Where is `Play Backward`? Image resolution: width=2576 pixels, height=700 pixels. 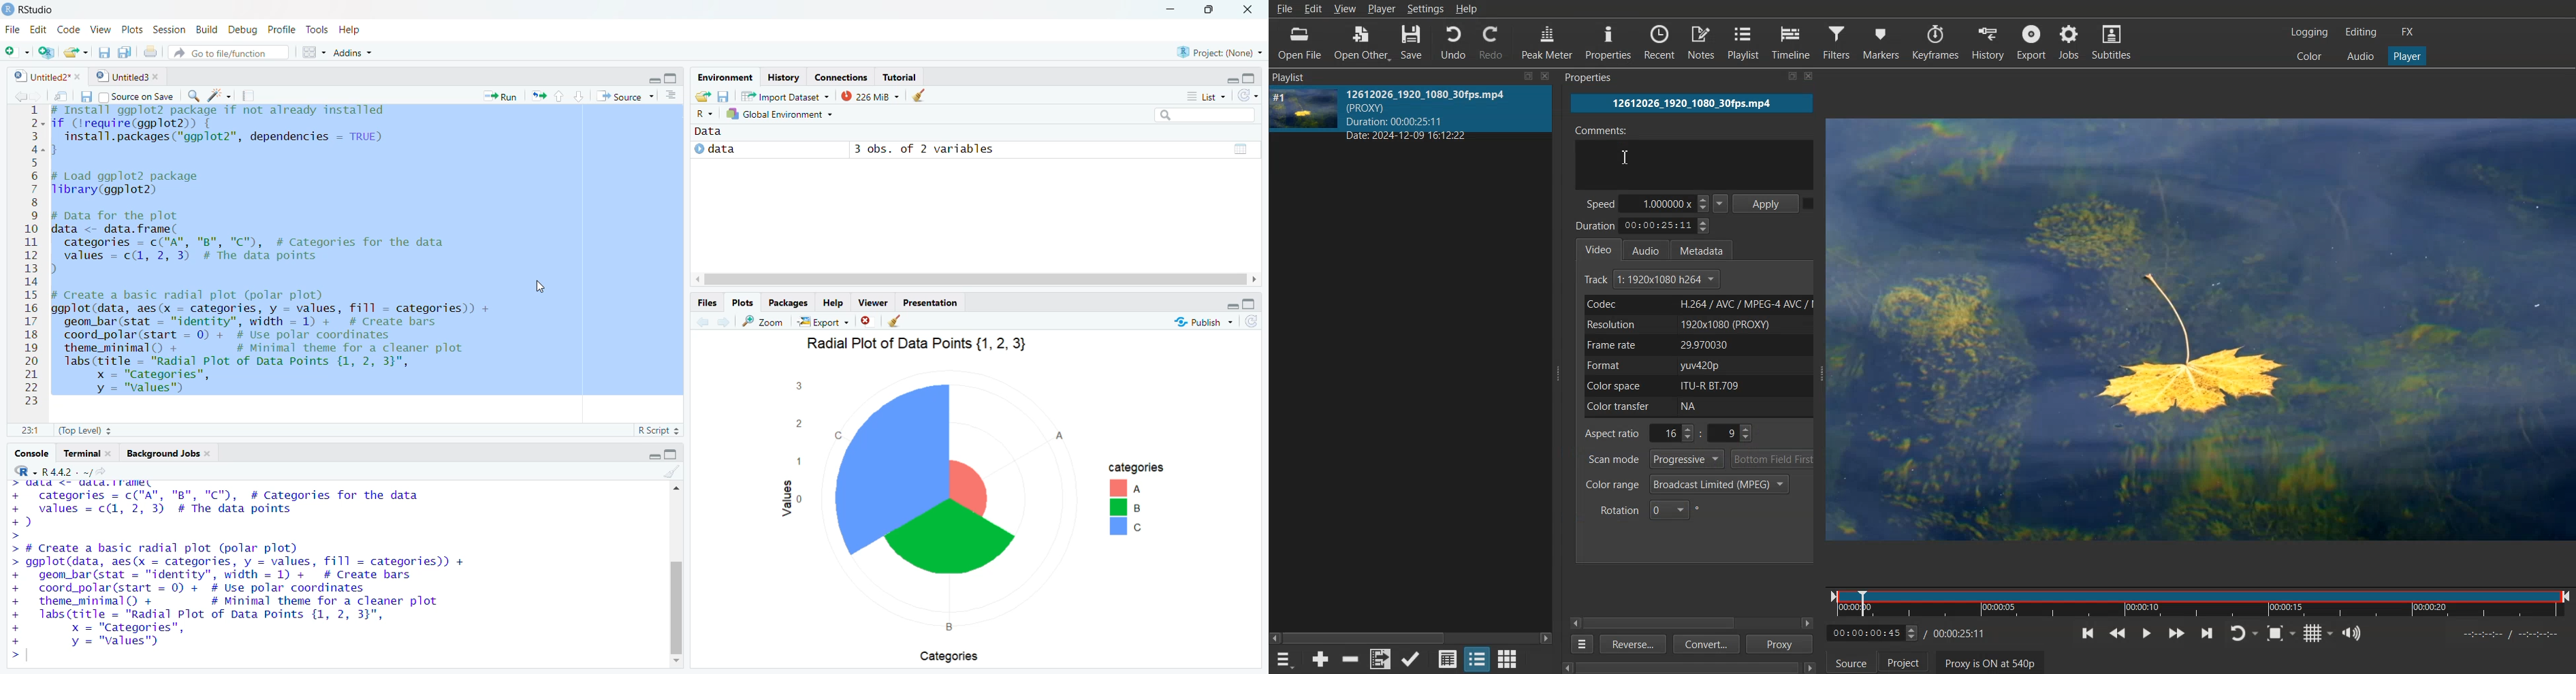 Play Backward is located at coordinates (2117, 633).